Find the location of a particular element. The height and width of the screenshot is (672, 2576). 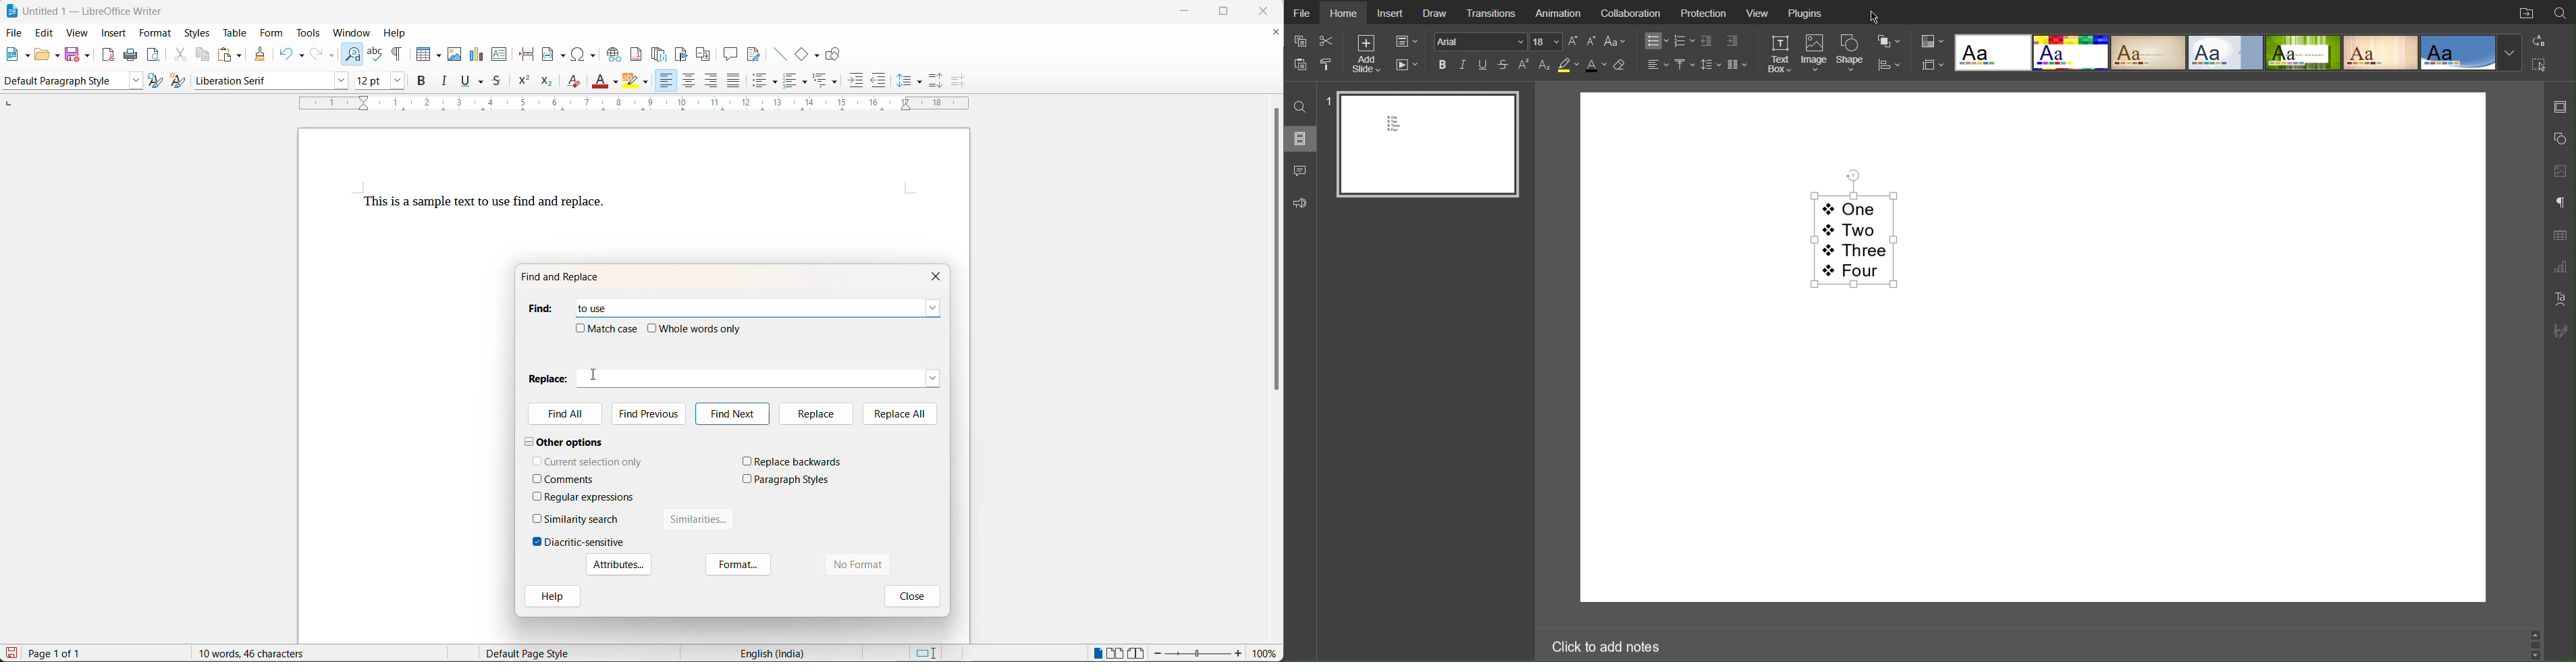

Underline is located at coordinates (1484, 65).